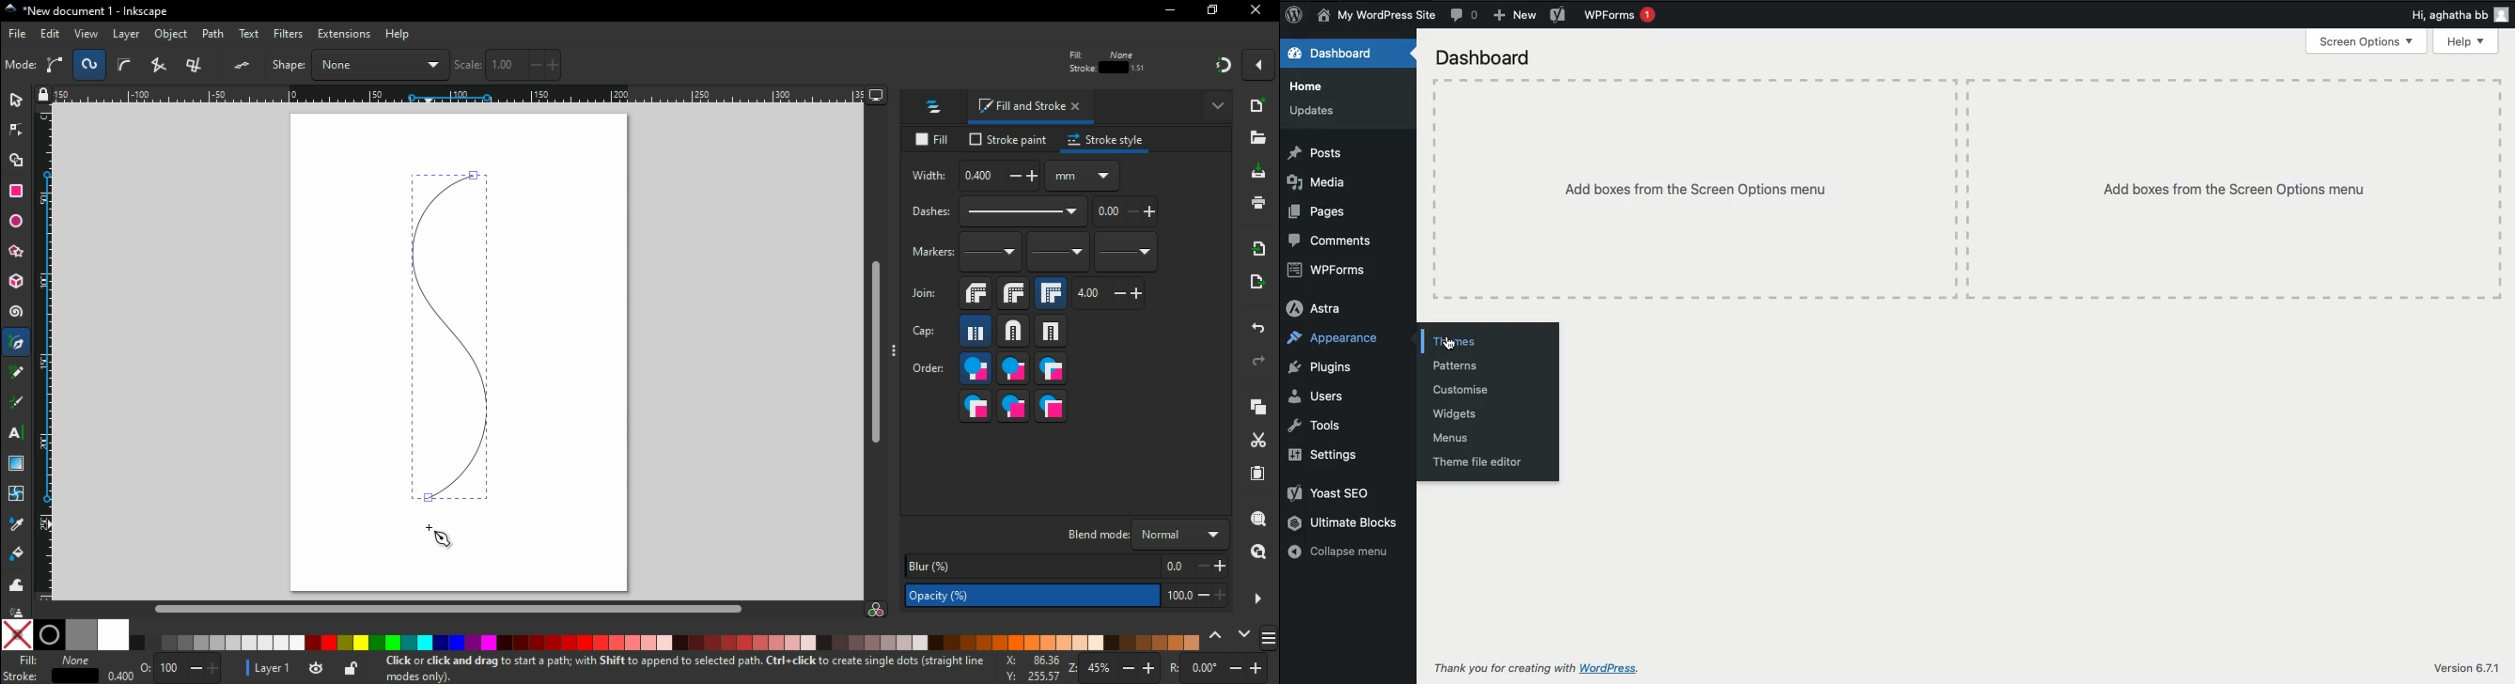  What do you see at coordinates (17, 379) in the screenshot?
I see `pencil tool` at bounding box center [17, 379].